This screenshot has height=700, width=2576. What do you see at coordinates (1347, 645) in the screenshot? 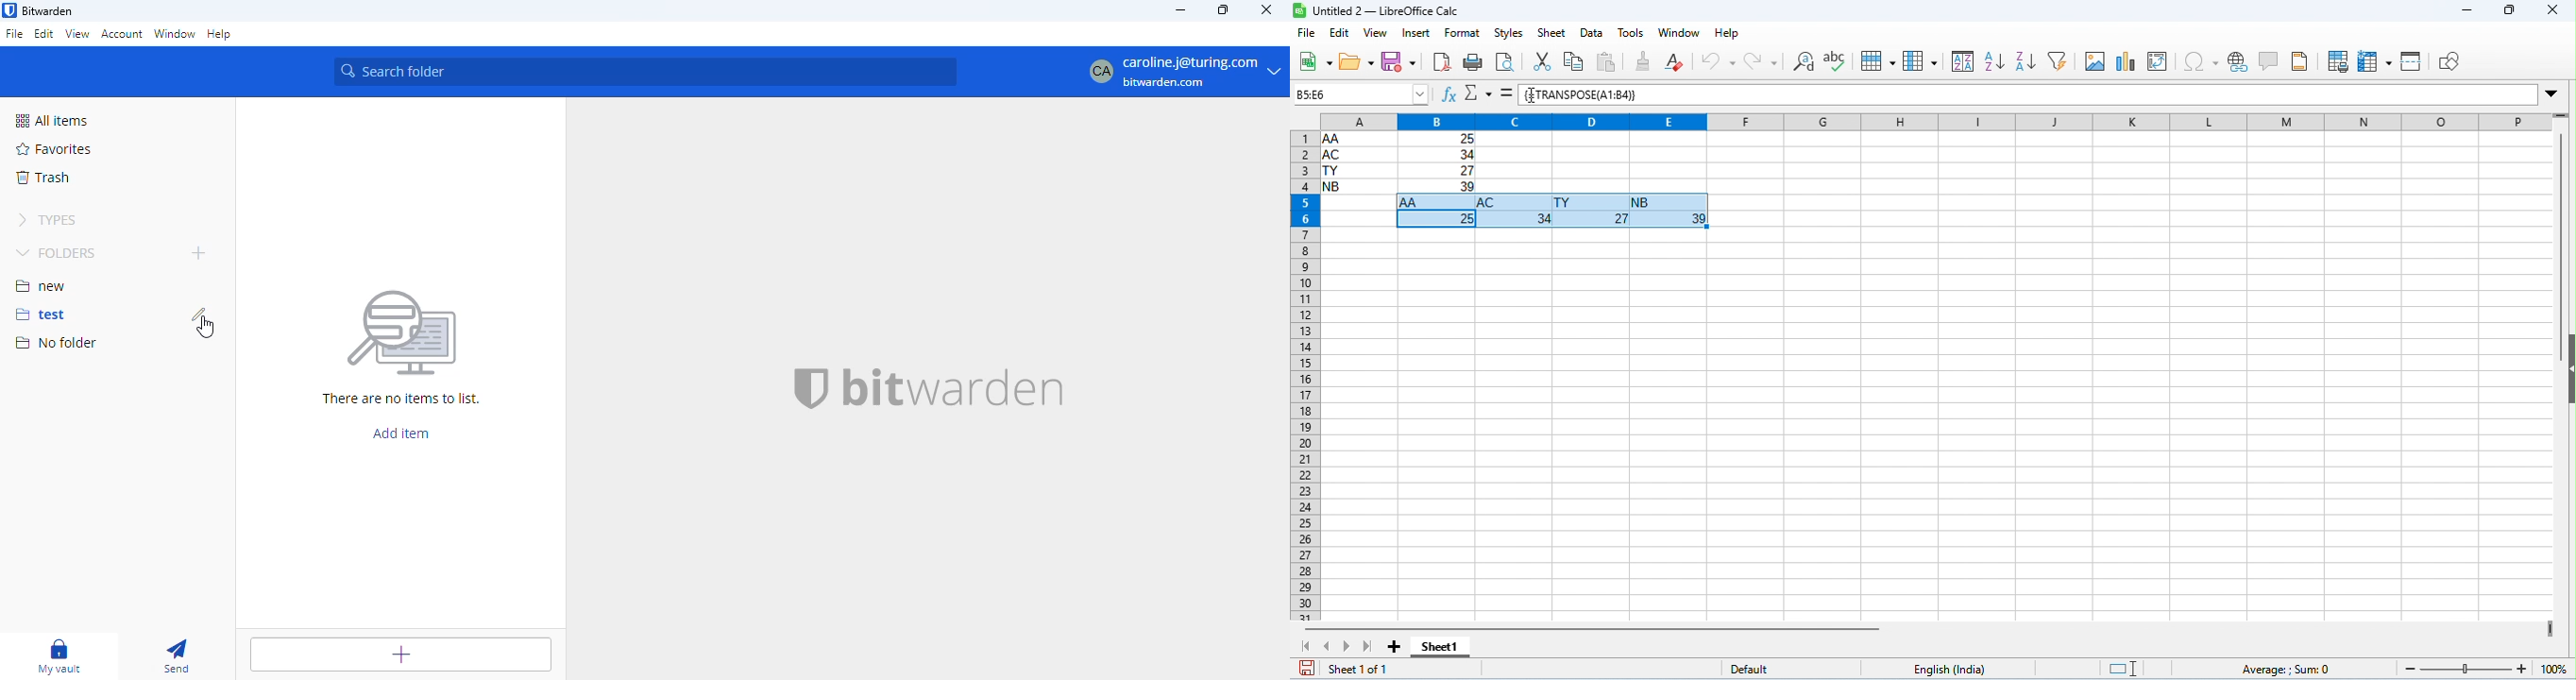
I see `next` at bounding box center [1347, 645].